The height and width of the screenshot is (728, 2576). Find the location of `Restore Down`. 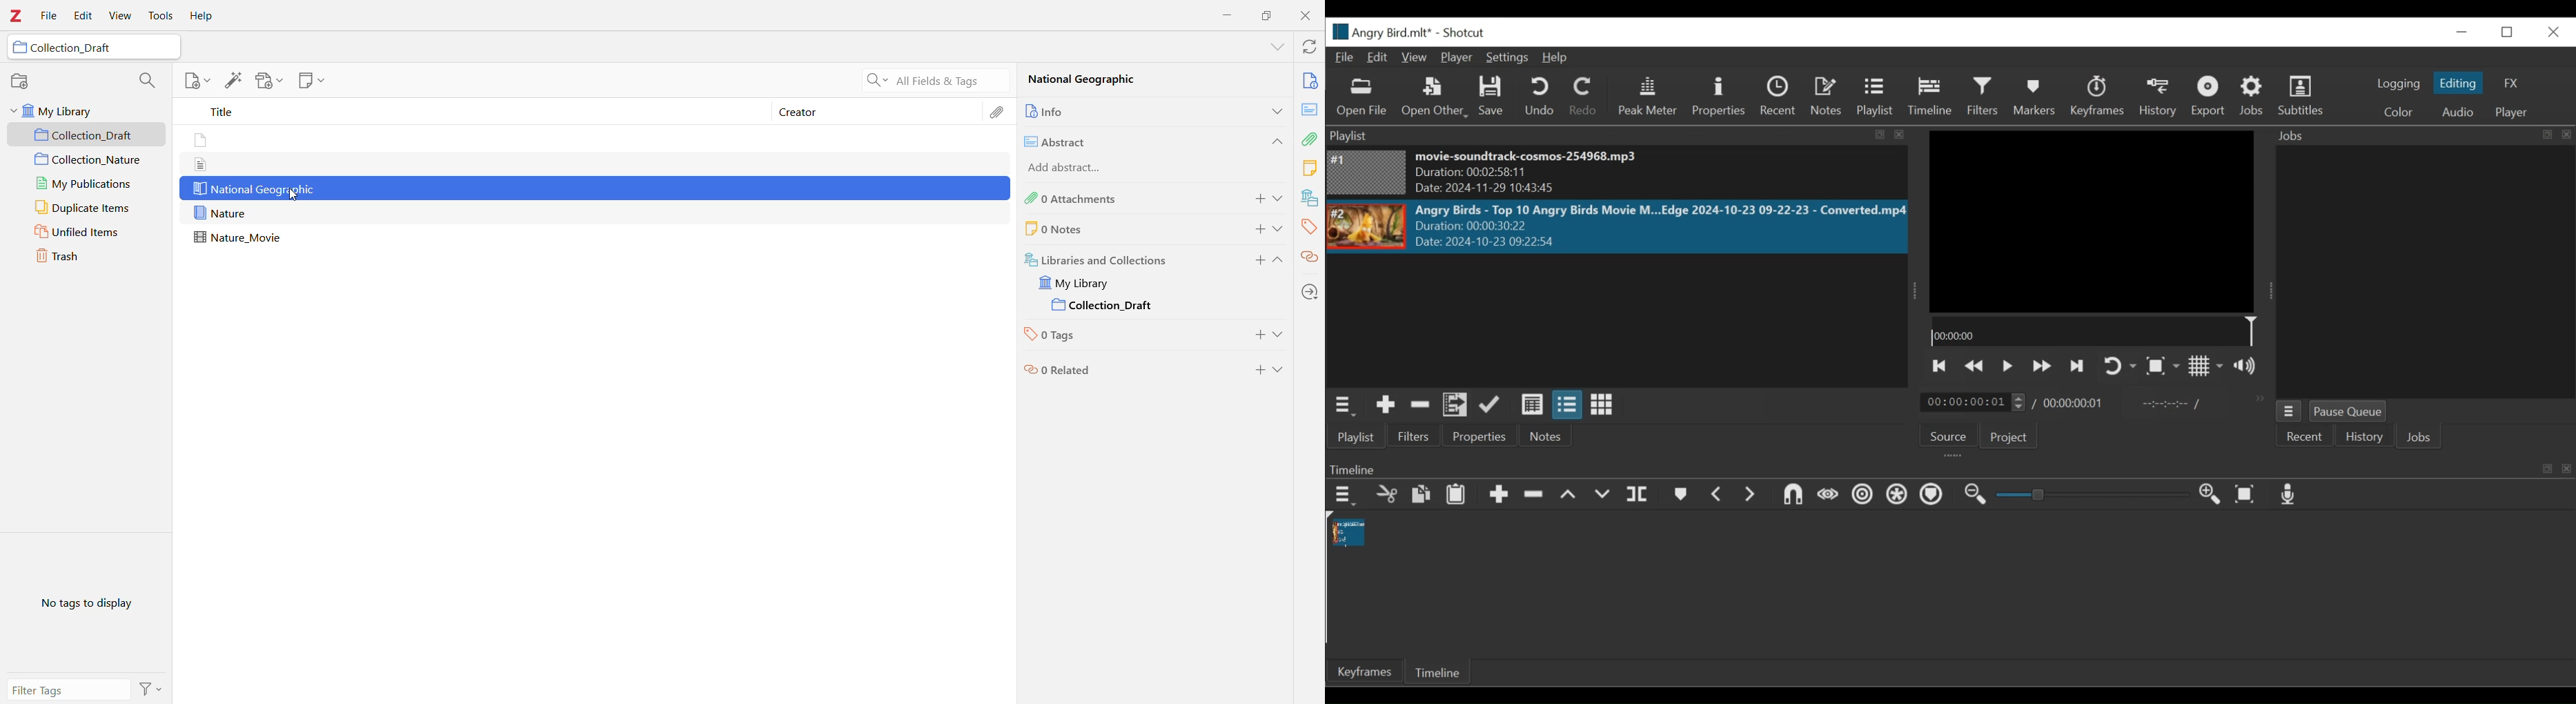

Restore Down is located at coordinates (1267, 15).